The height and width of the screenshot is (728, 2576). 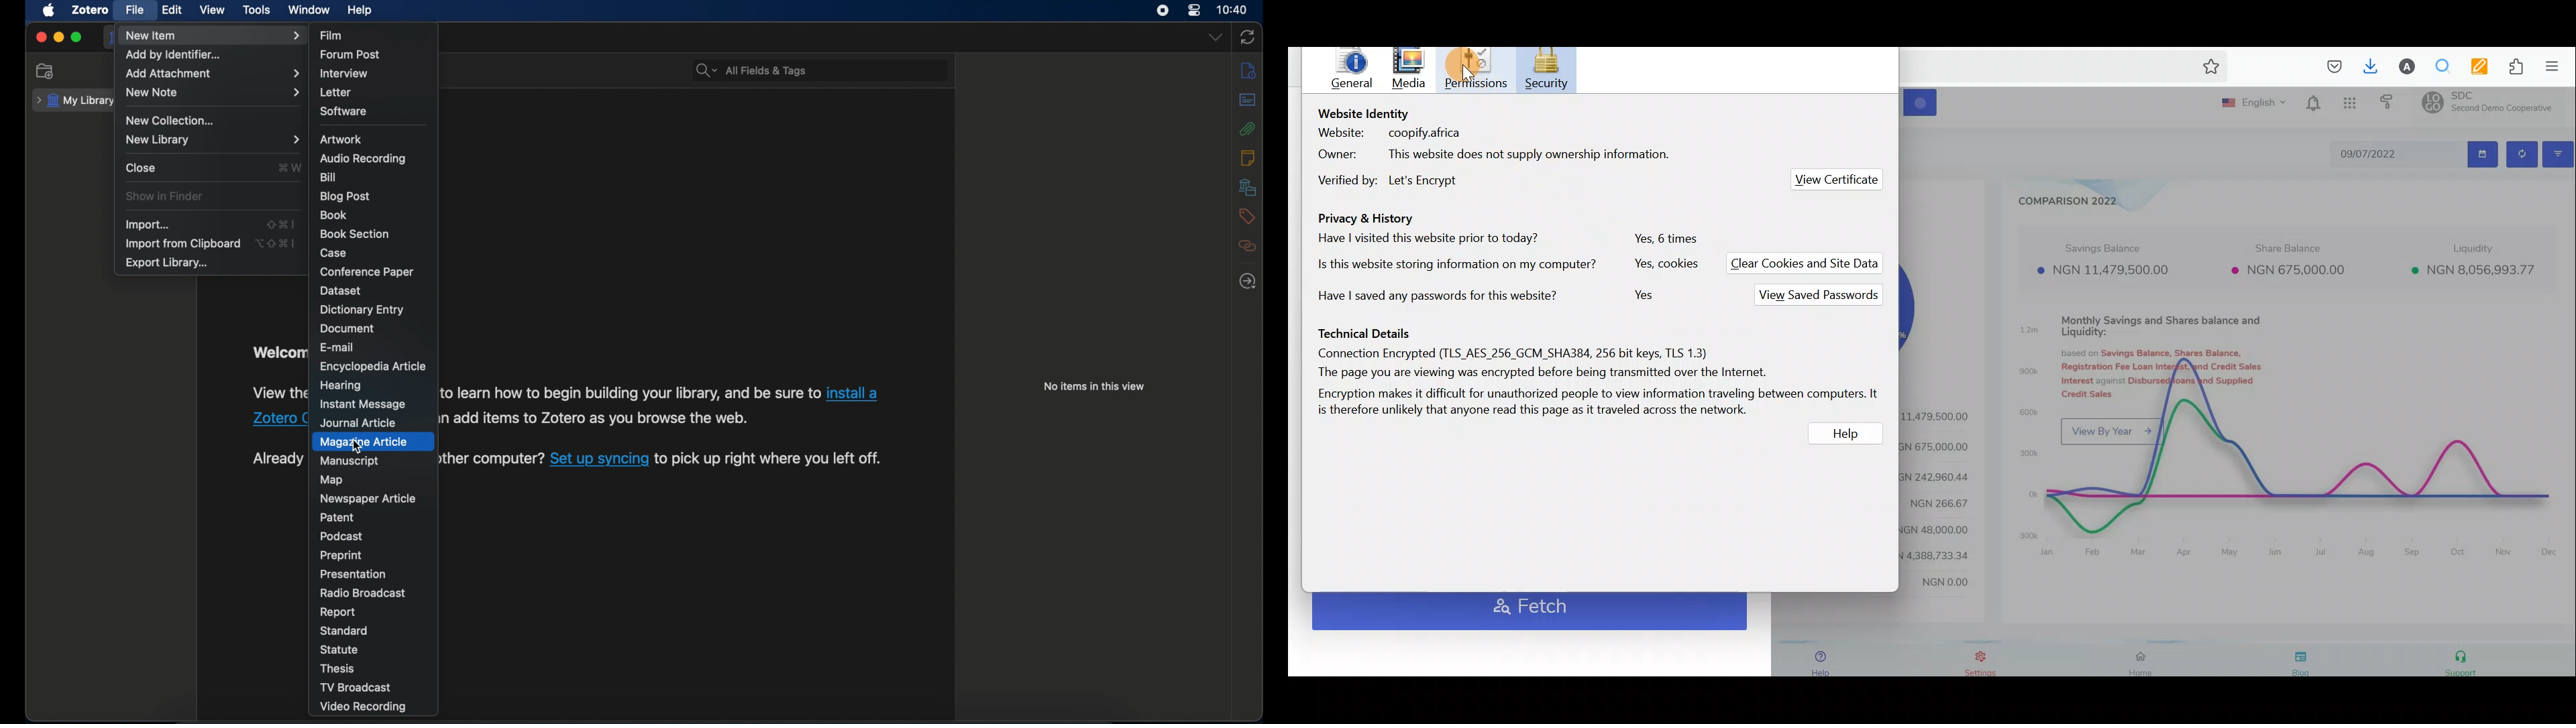 What do you see at coordinates (594, 420) in the screenshot?
I see `so you can add items to Zotero as you browse the web` at bounding box center [594, 420].